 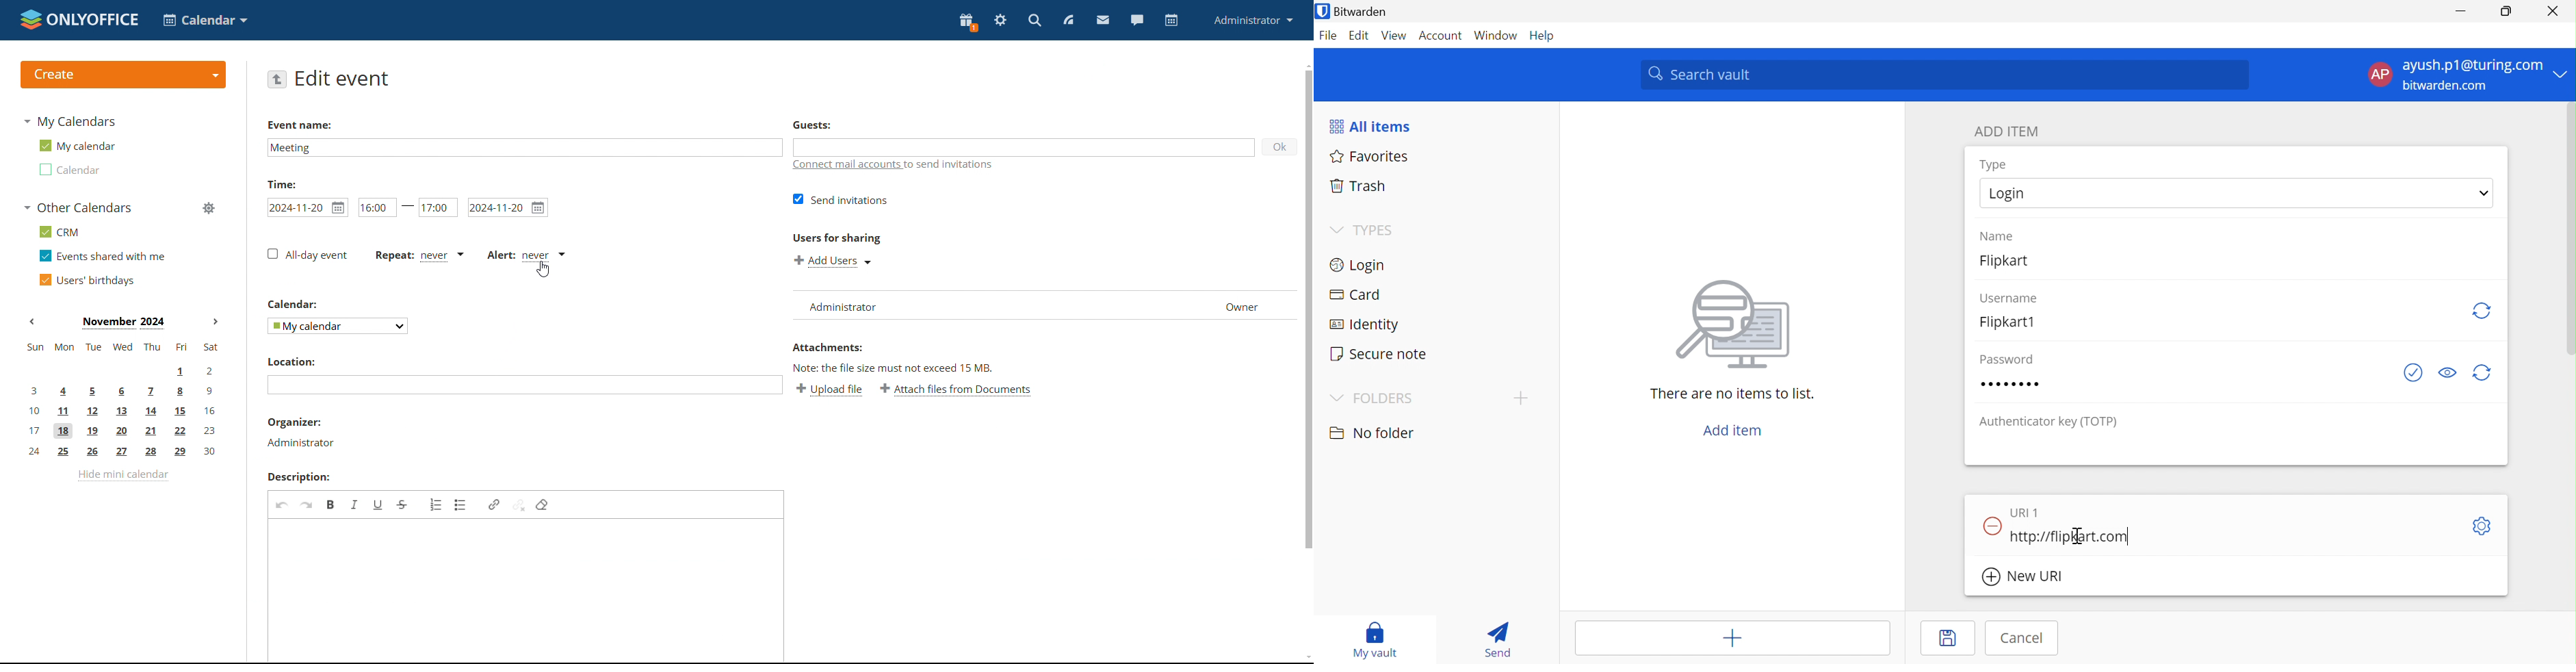 What do you see at coordinates (1372, 126) in the screenshot?
I see `All items` at bounding box center [1372, 126].